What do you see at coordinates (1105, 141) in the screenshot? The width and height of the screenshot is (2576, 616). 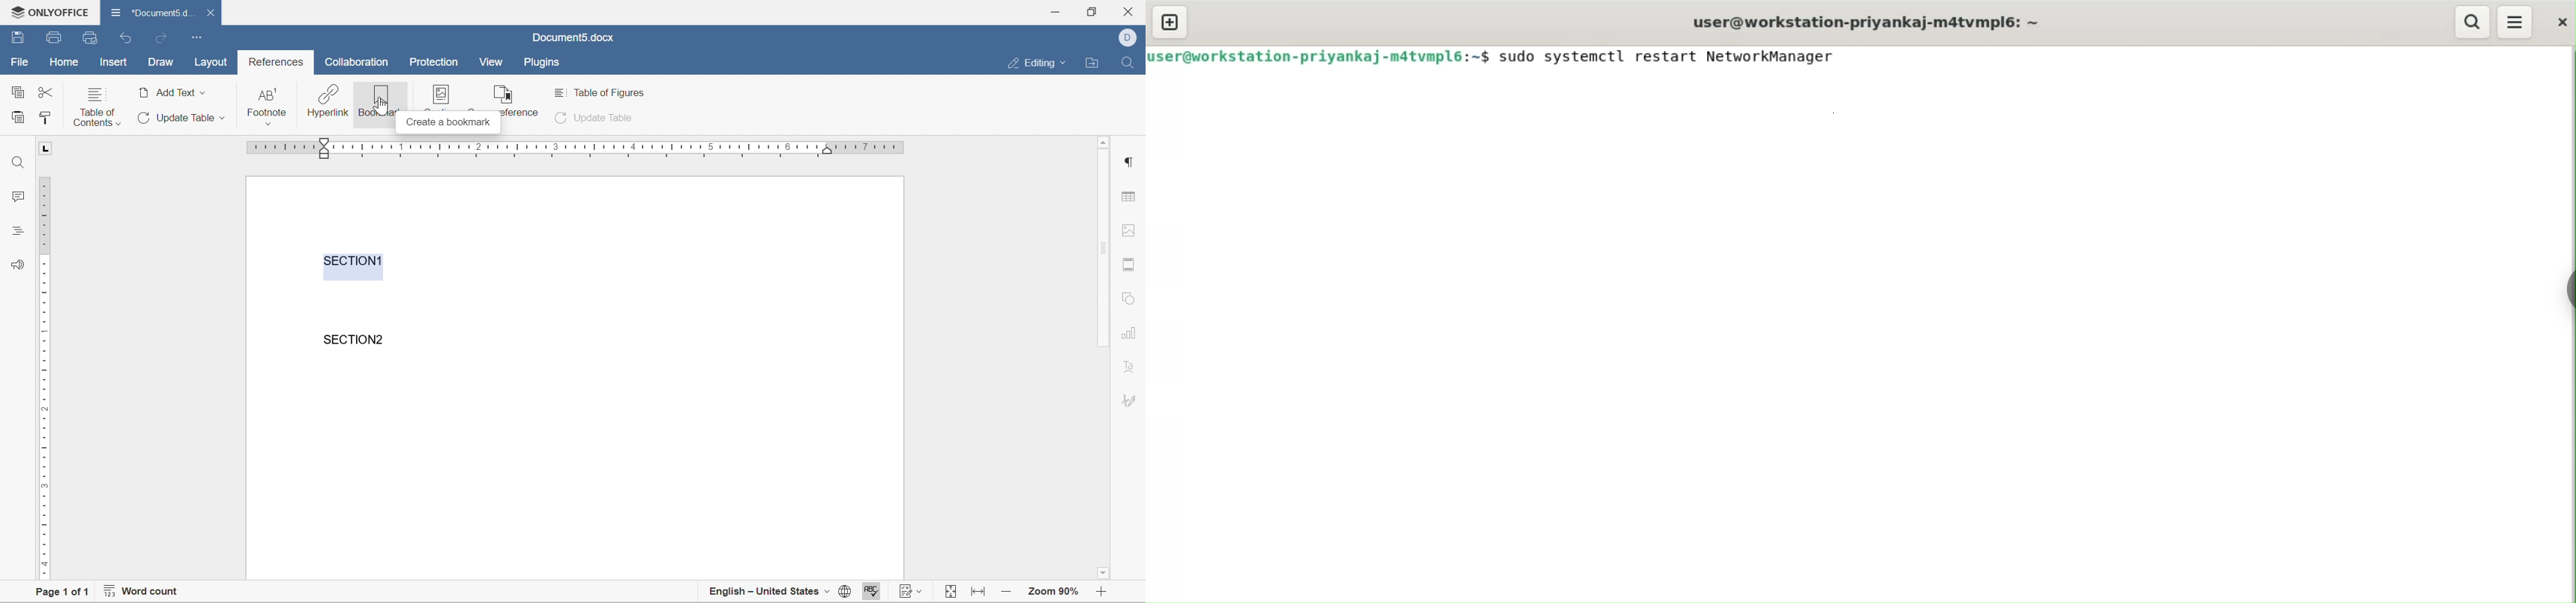 I see `scroll up` at bounding box center [1105, 141].